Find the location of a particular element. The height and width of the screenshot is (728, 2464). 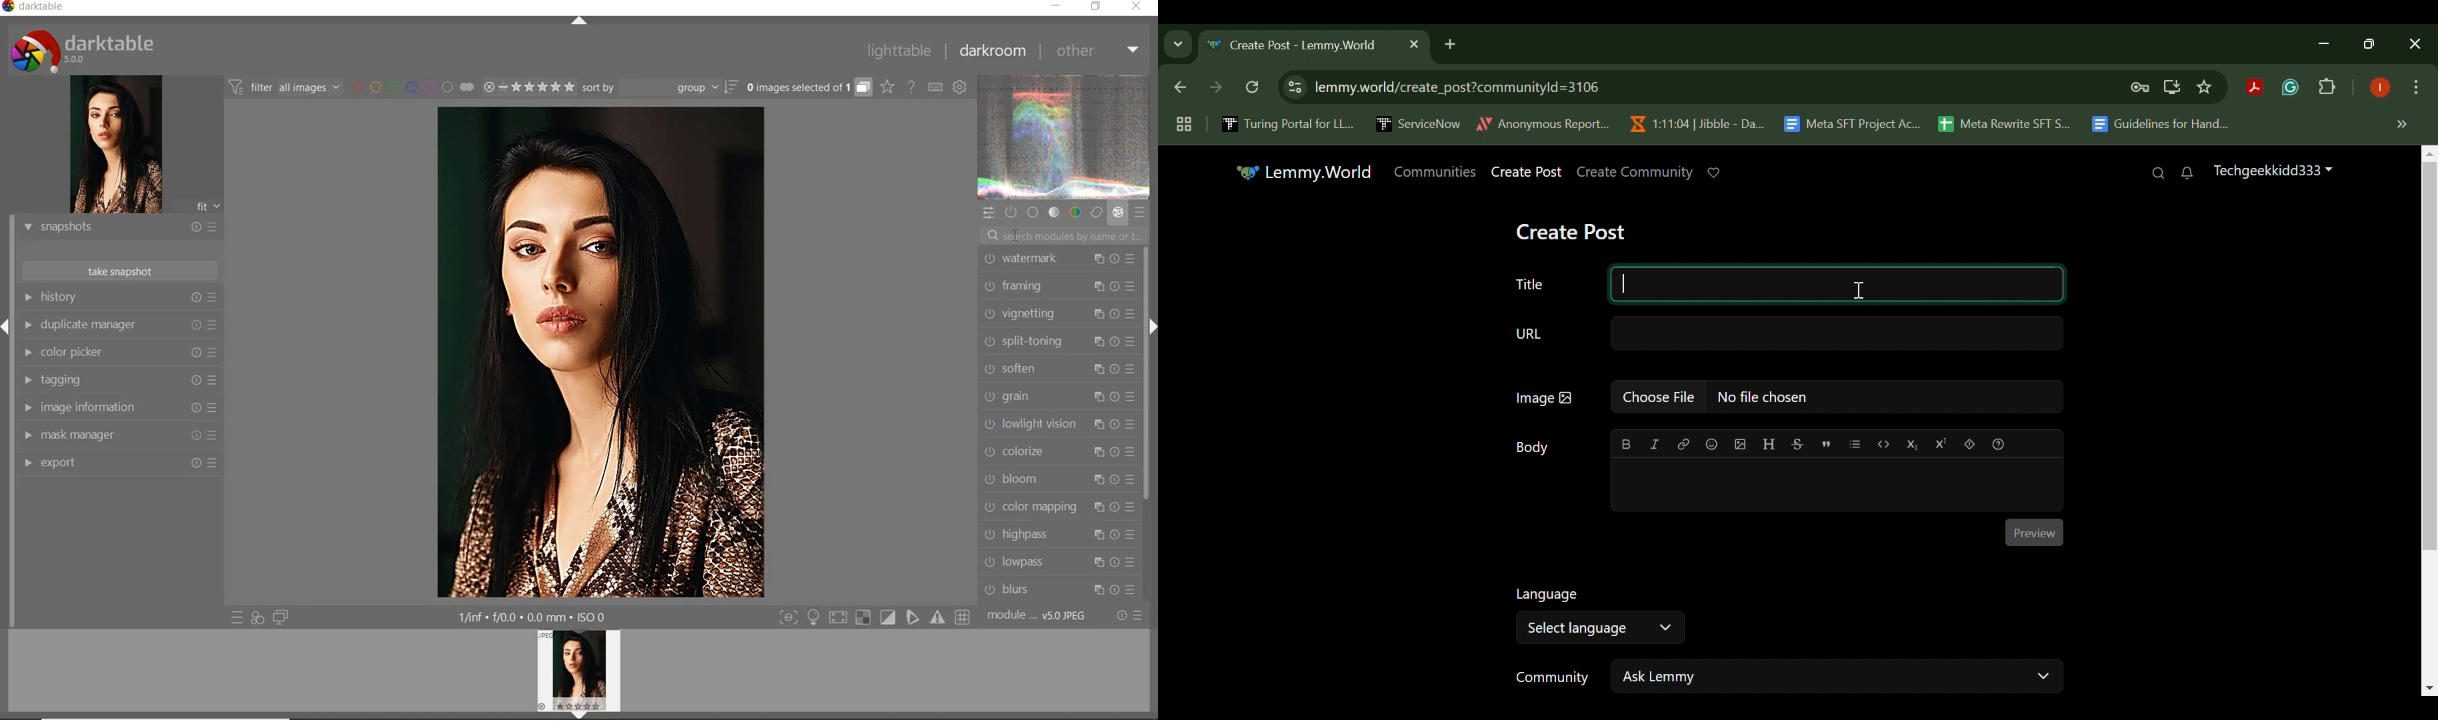

filter images based on their modules is located at coordinates (286, 86).